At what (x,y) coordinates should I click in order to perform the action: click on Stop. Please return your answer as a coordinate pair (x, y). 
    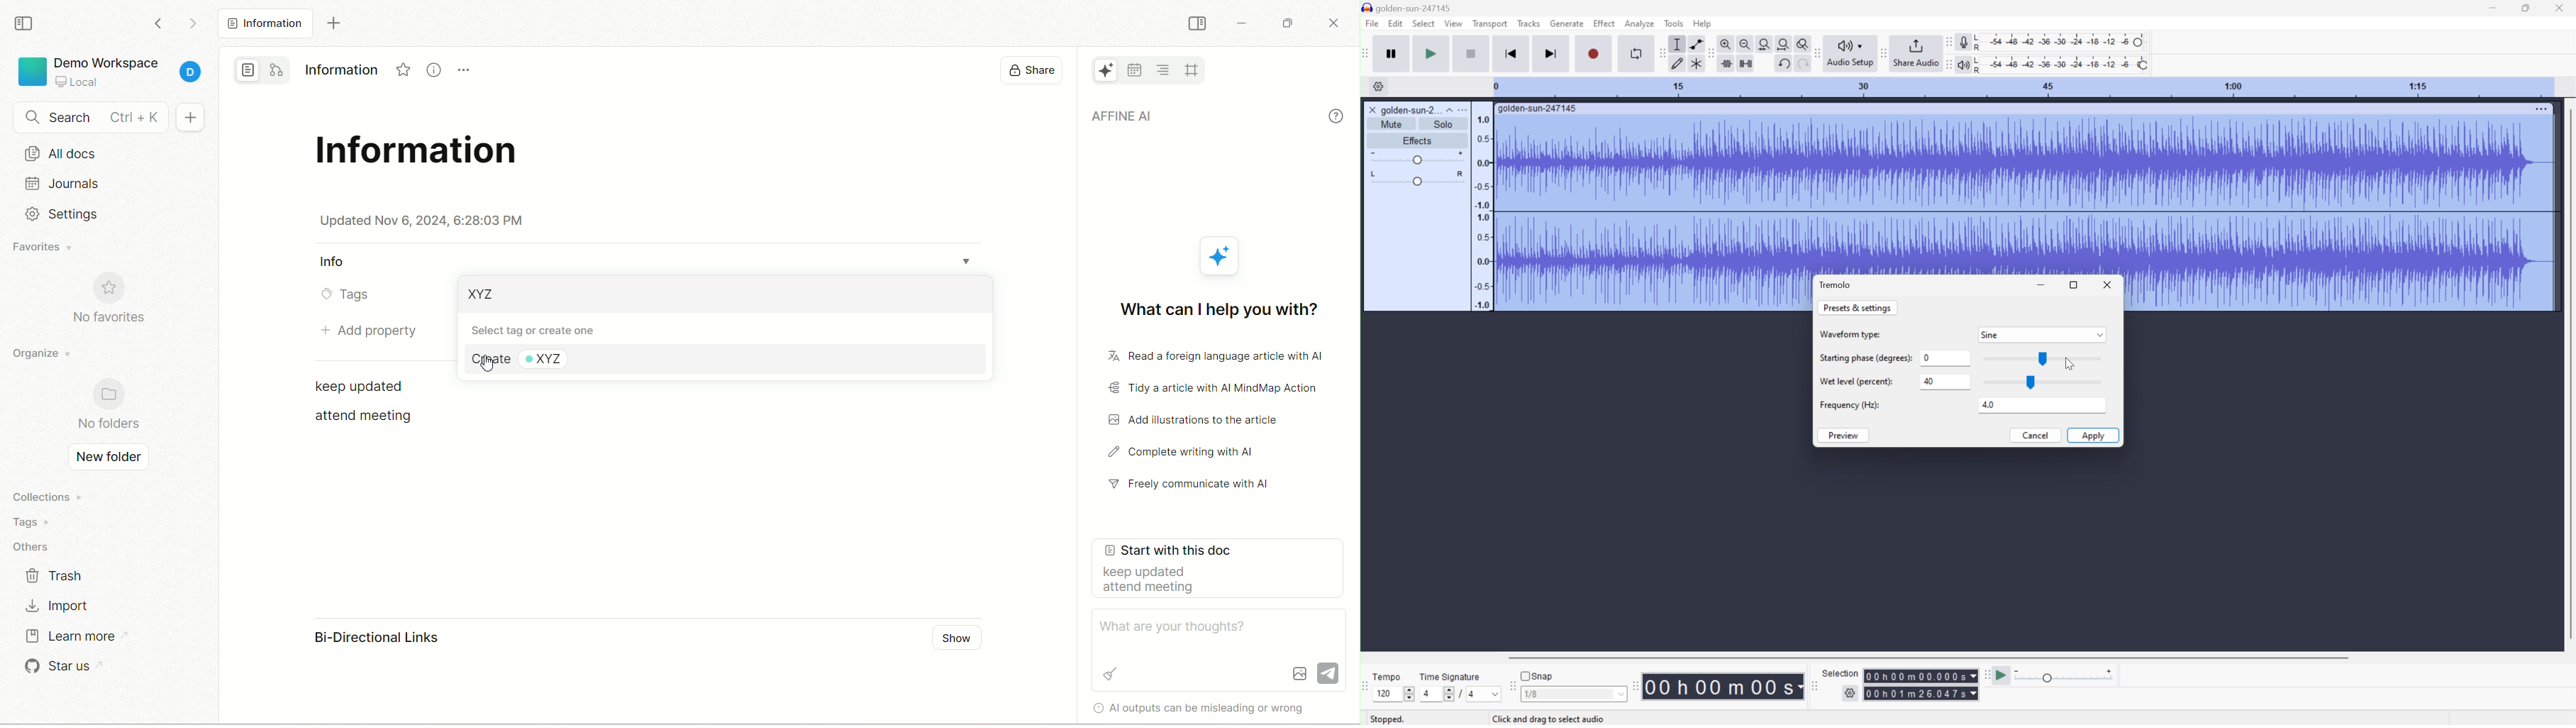
    Looking at the image, I should click on (1470, 54).